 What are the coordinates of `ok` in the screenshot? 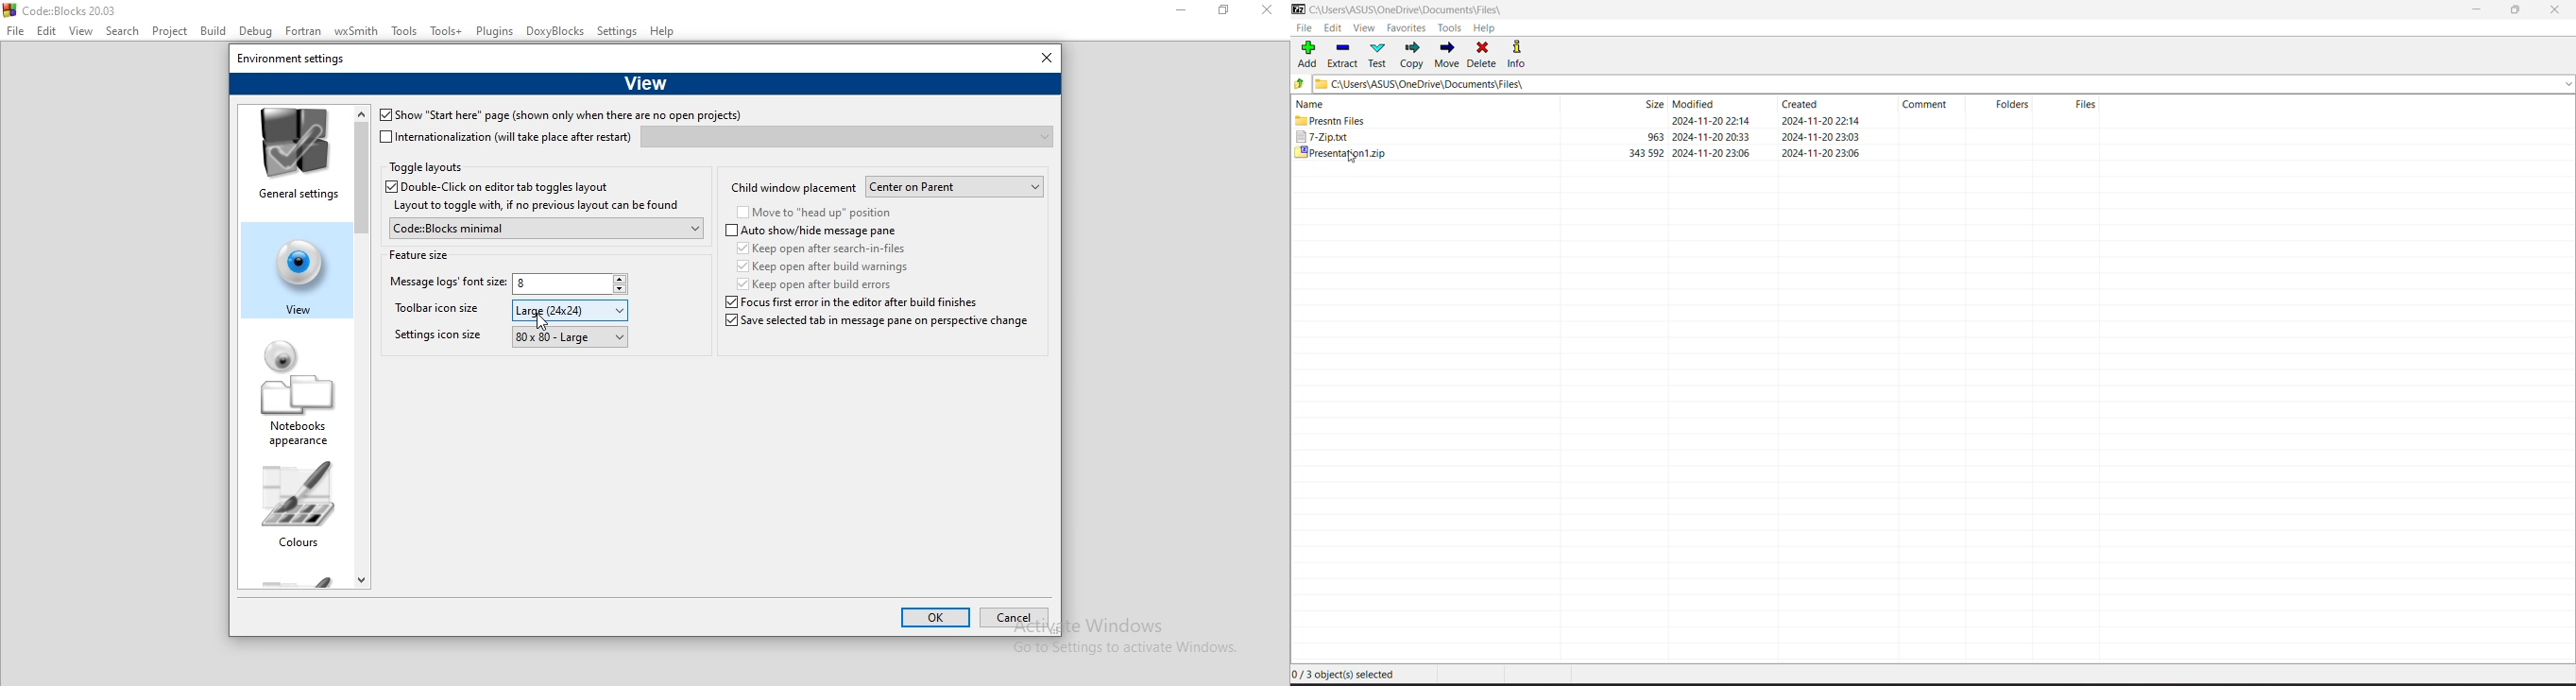 It's located at (936, 619).